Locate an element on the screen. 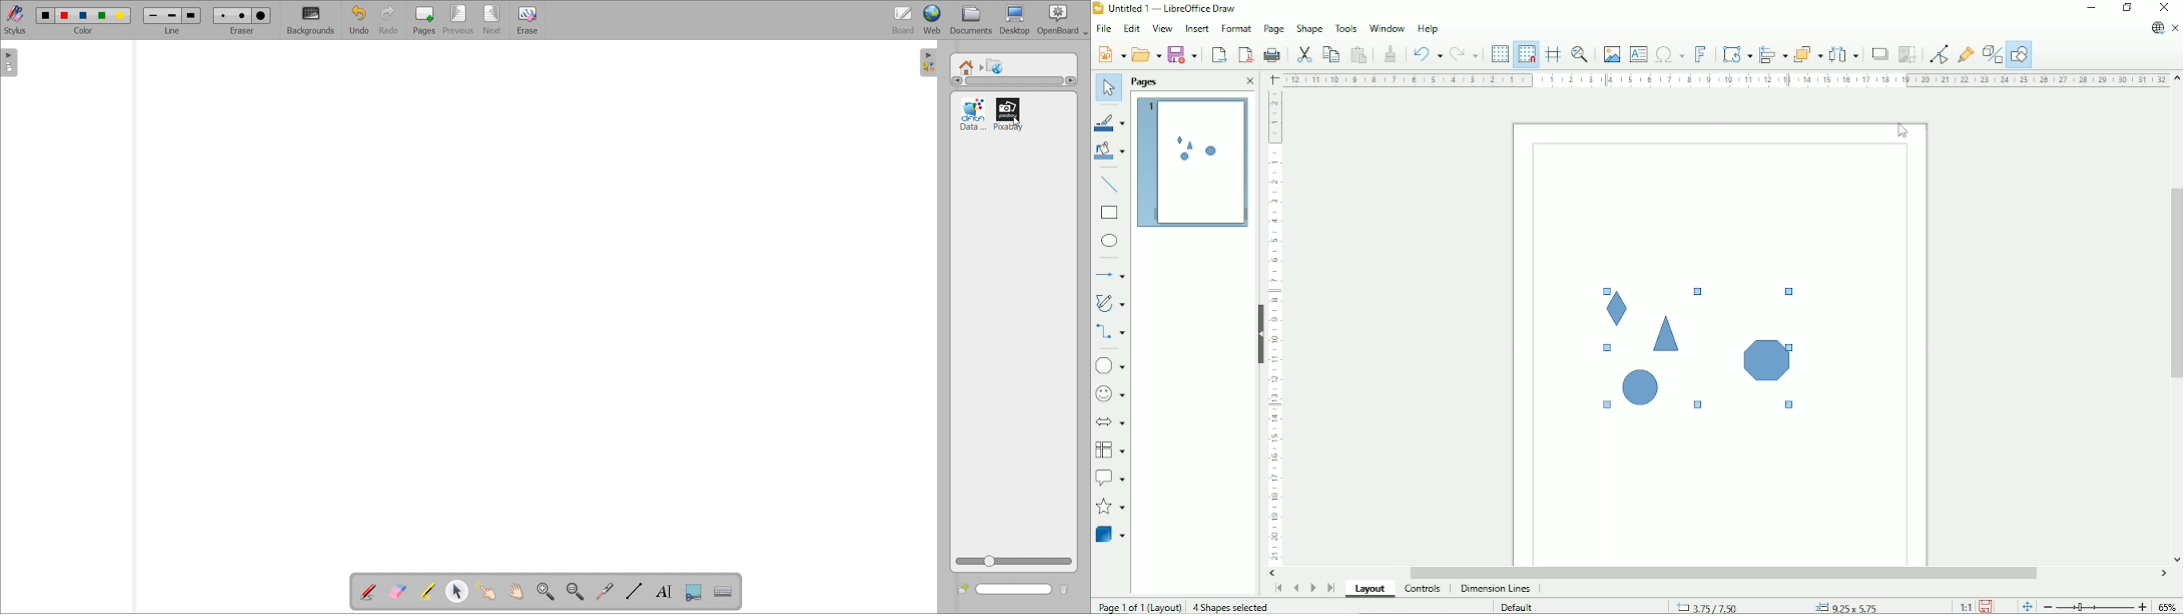 The image size is (2184, 616). Export is located at coordinates (1219, 54).